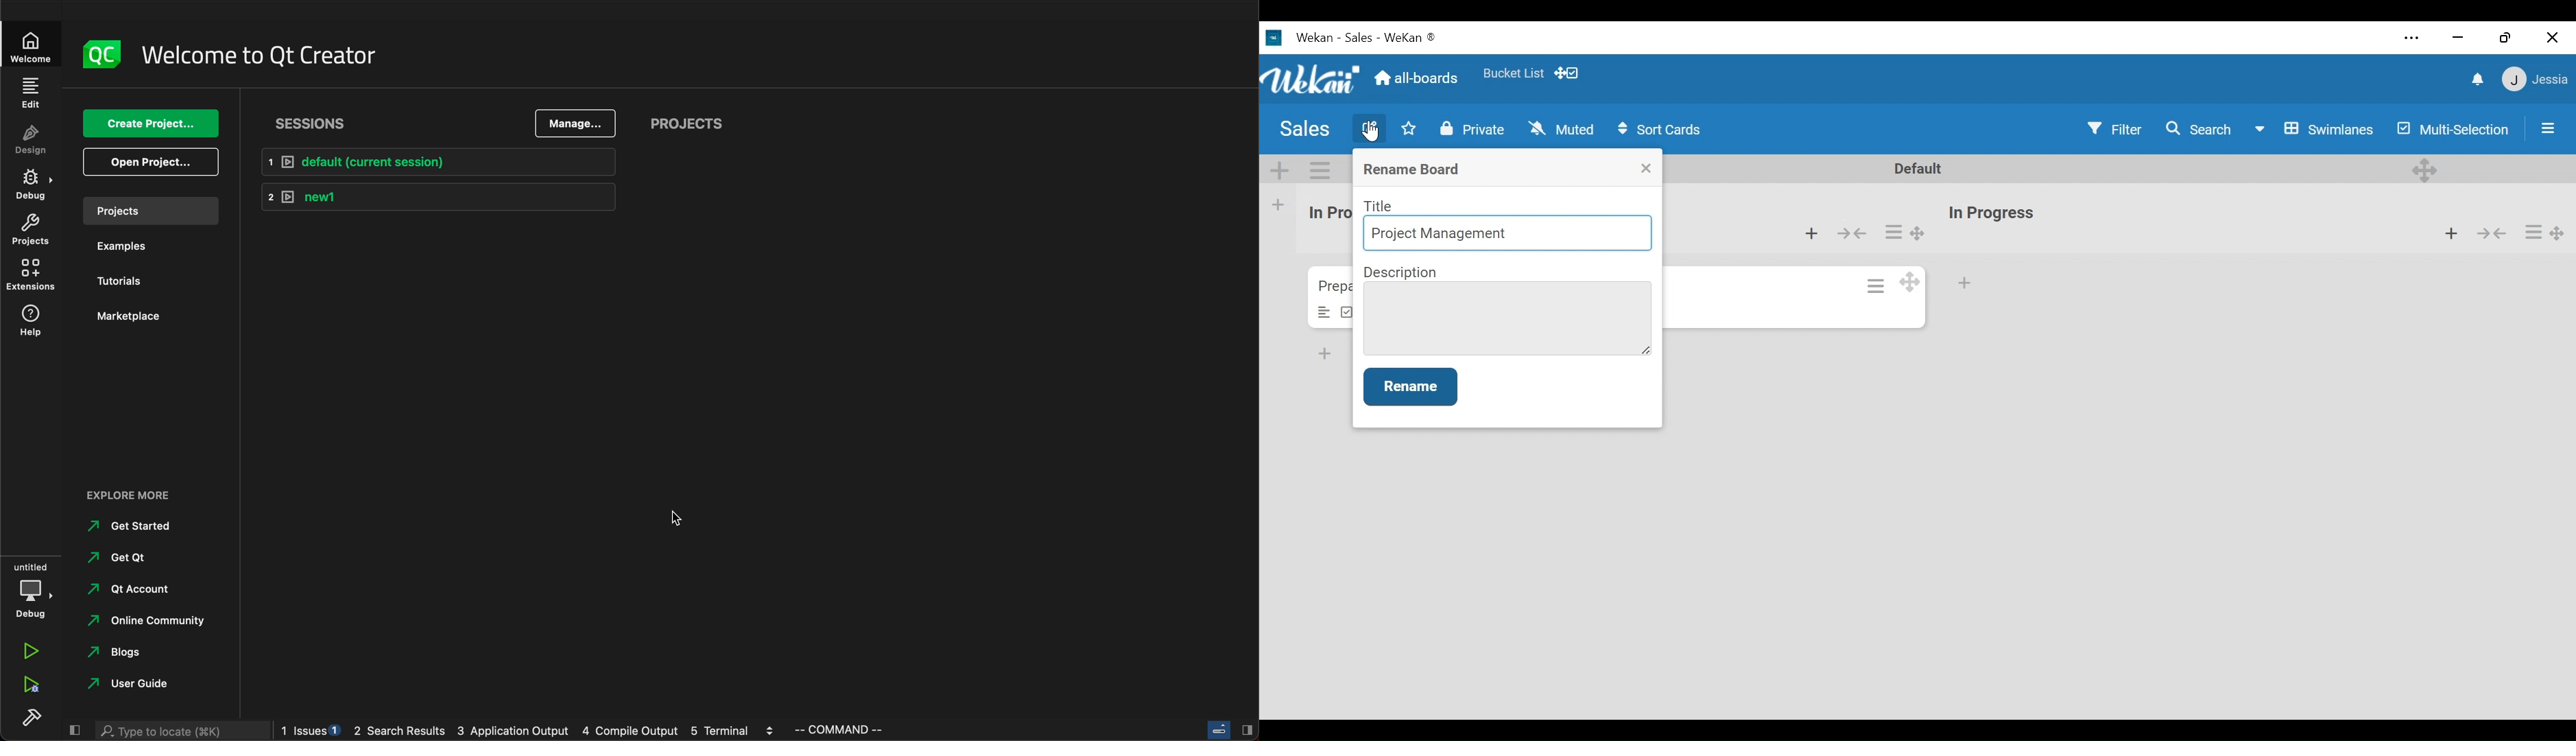  What do you see at coordinates (2425, 170) in the screenshot?
I see `desktop drag handles` at bounding box center [2425, 170].